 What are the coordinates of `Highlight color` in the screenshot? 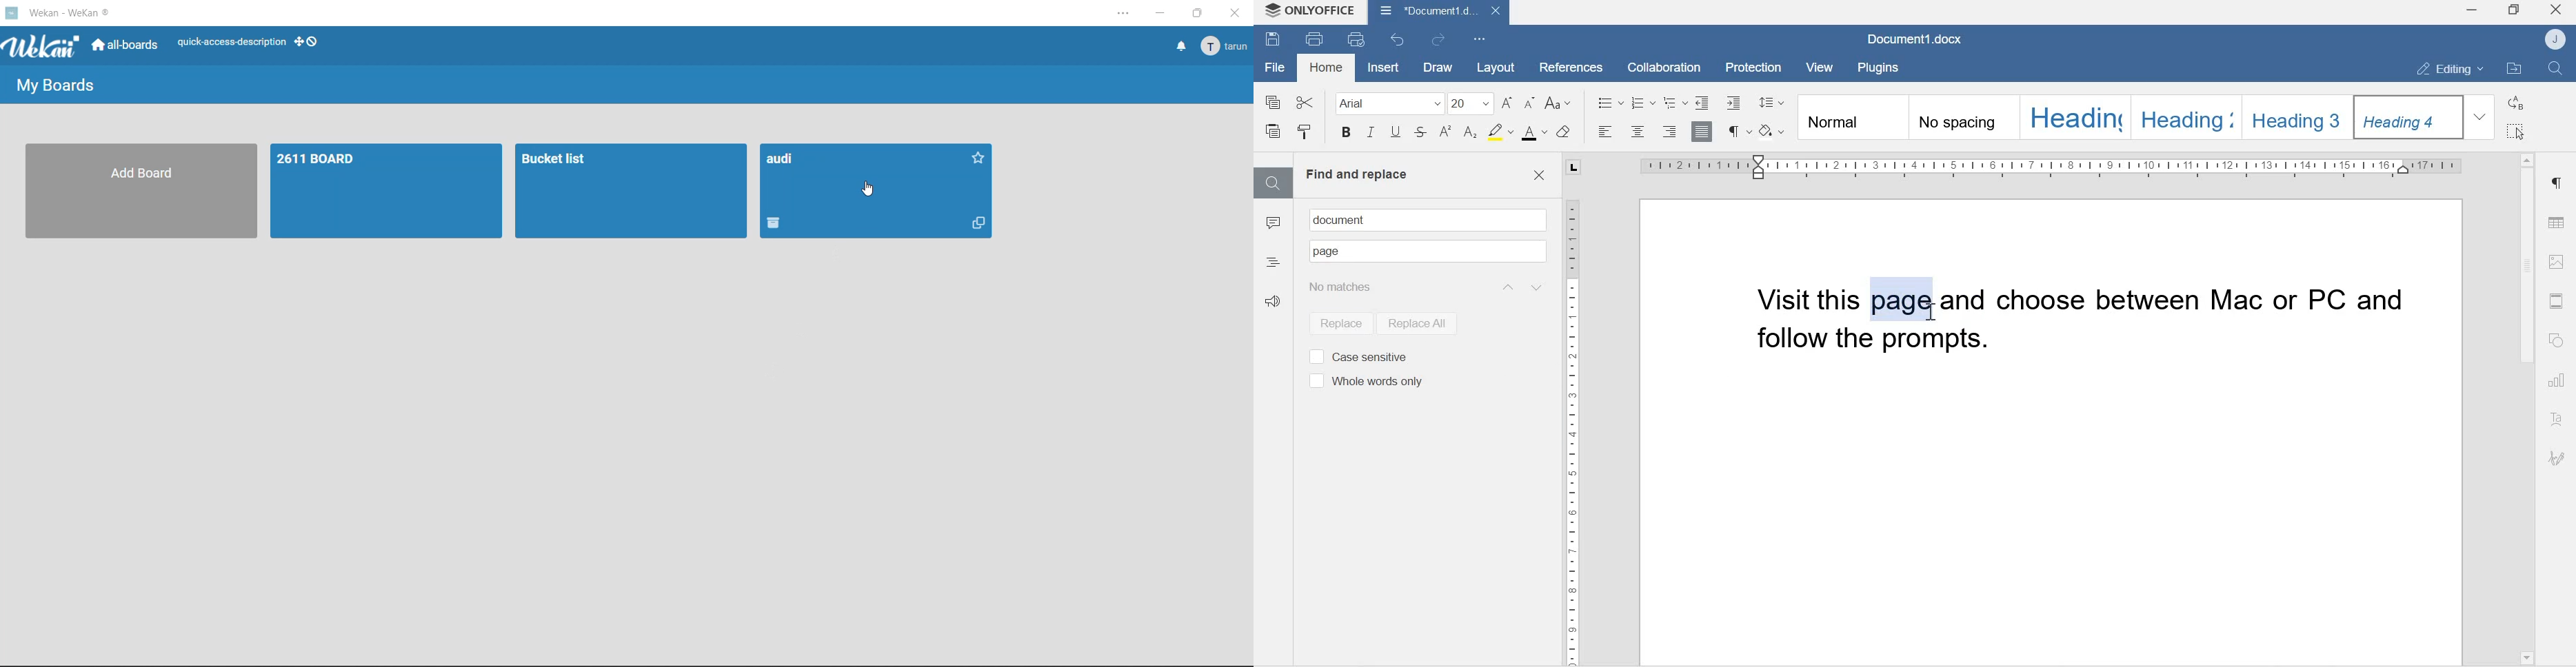 It's located at (1500, 131).